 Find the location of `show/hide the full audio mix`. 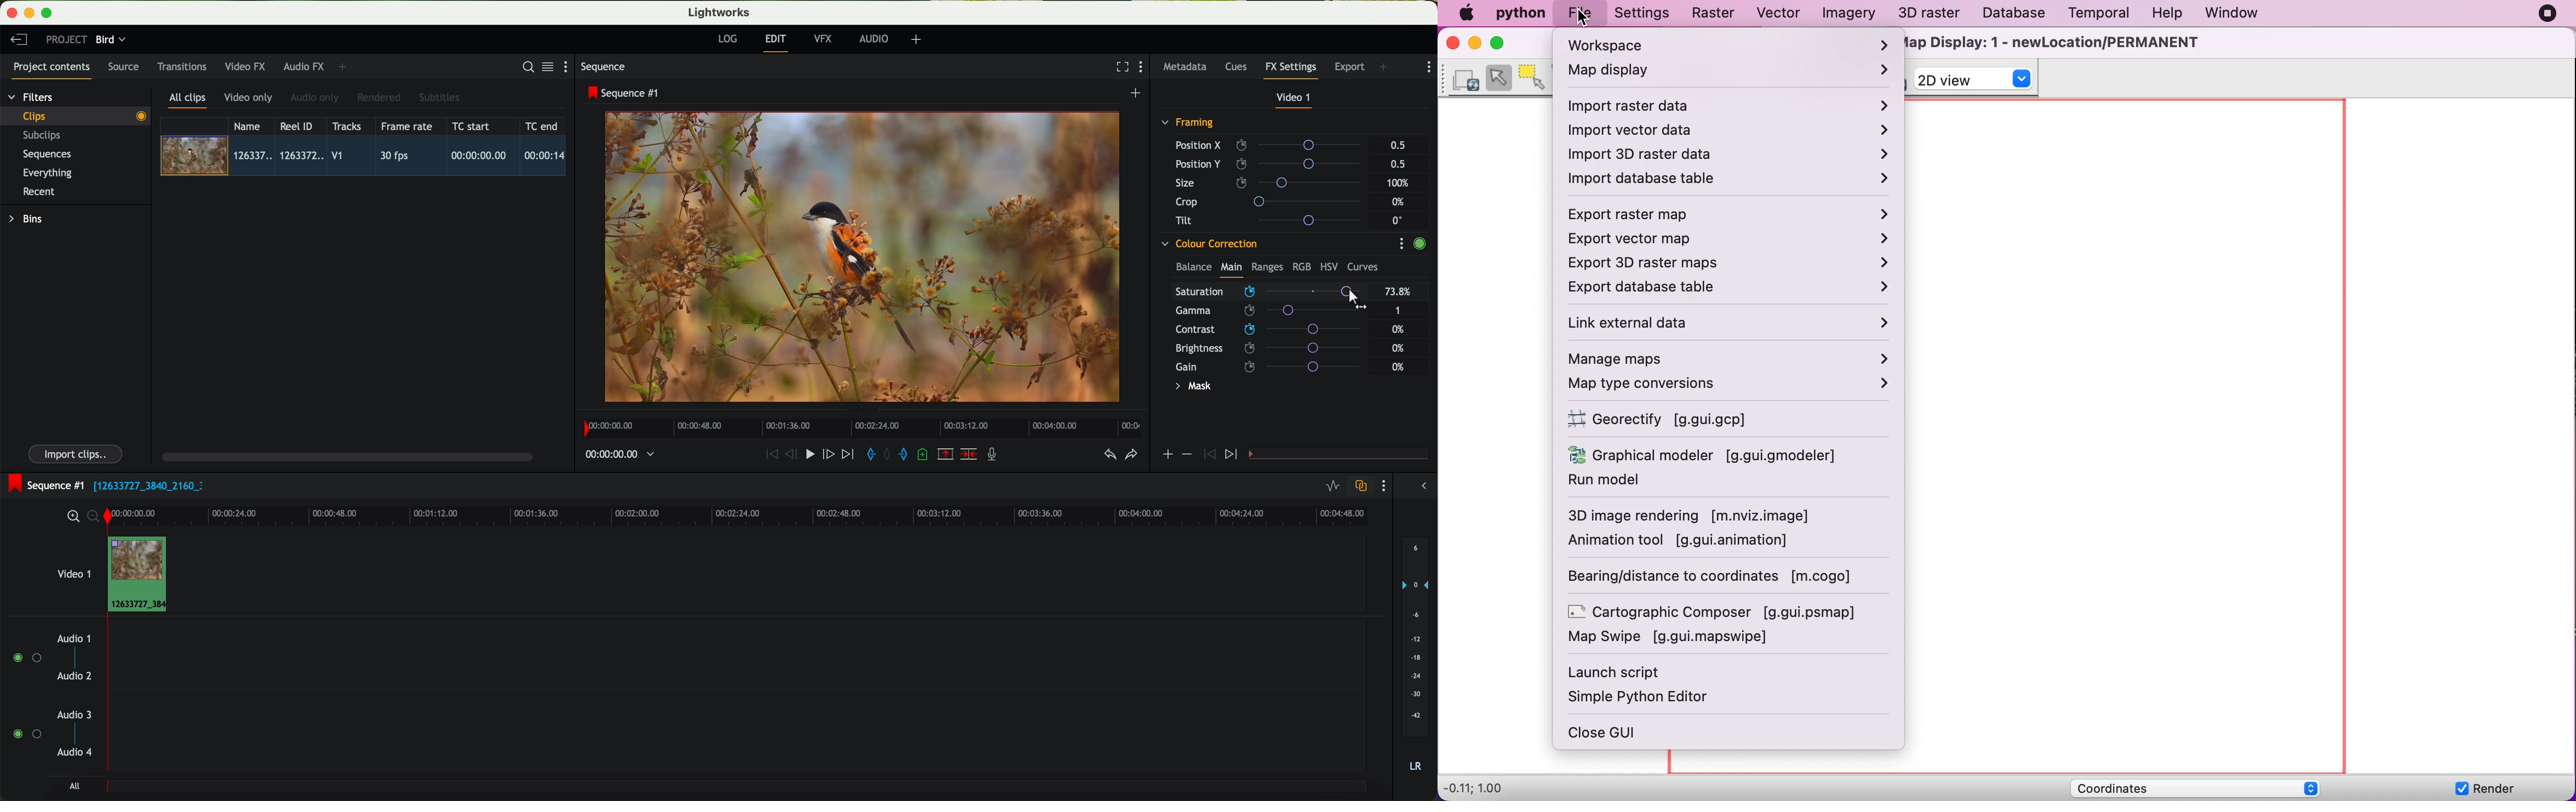

show/hide the full audio mix is located at coordinates (1421, 486).